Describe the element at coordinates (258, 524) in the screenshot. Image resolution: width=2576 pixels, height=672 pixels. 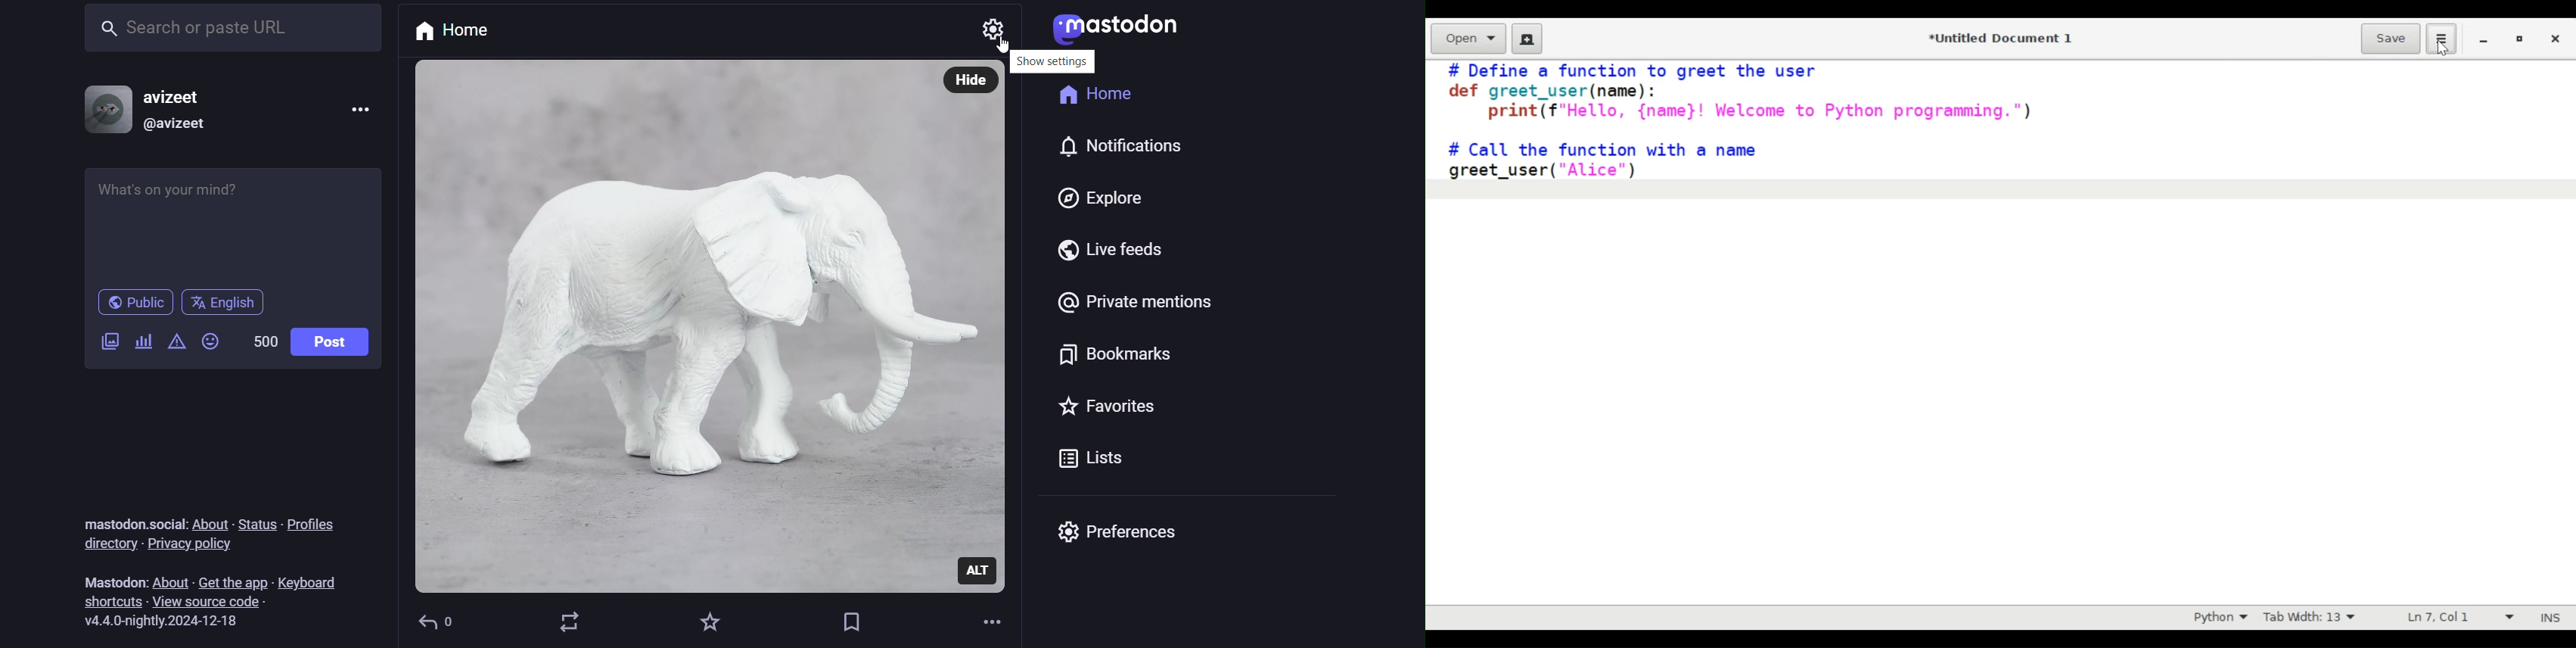
I see `status` at that location.